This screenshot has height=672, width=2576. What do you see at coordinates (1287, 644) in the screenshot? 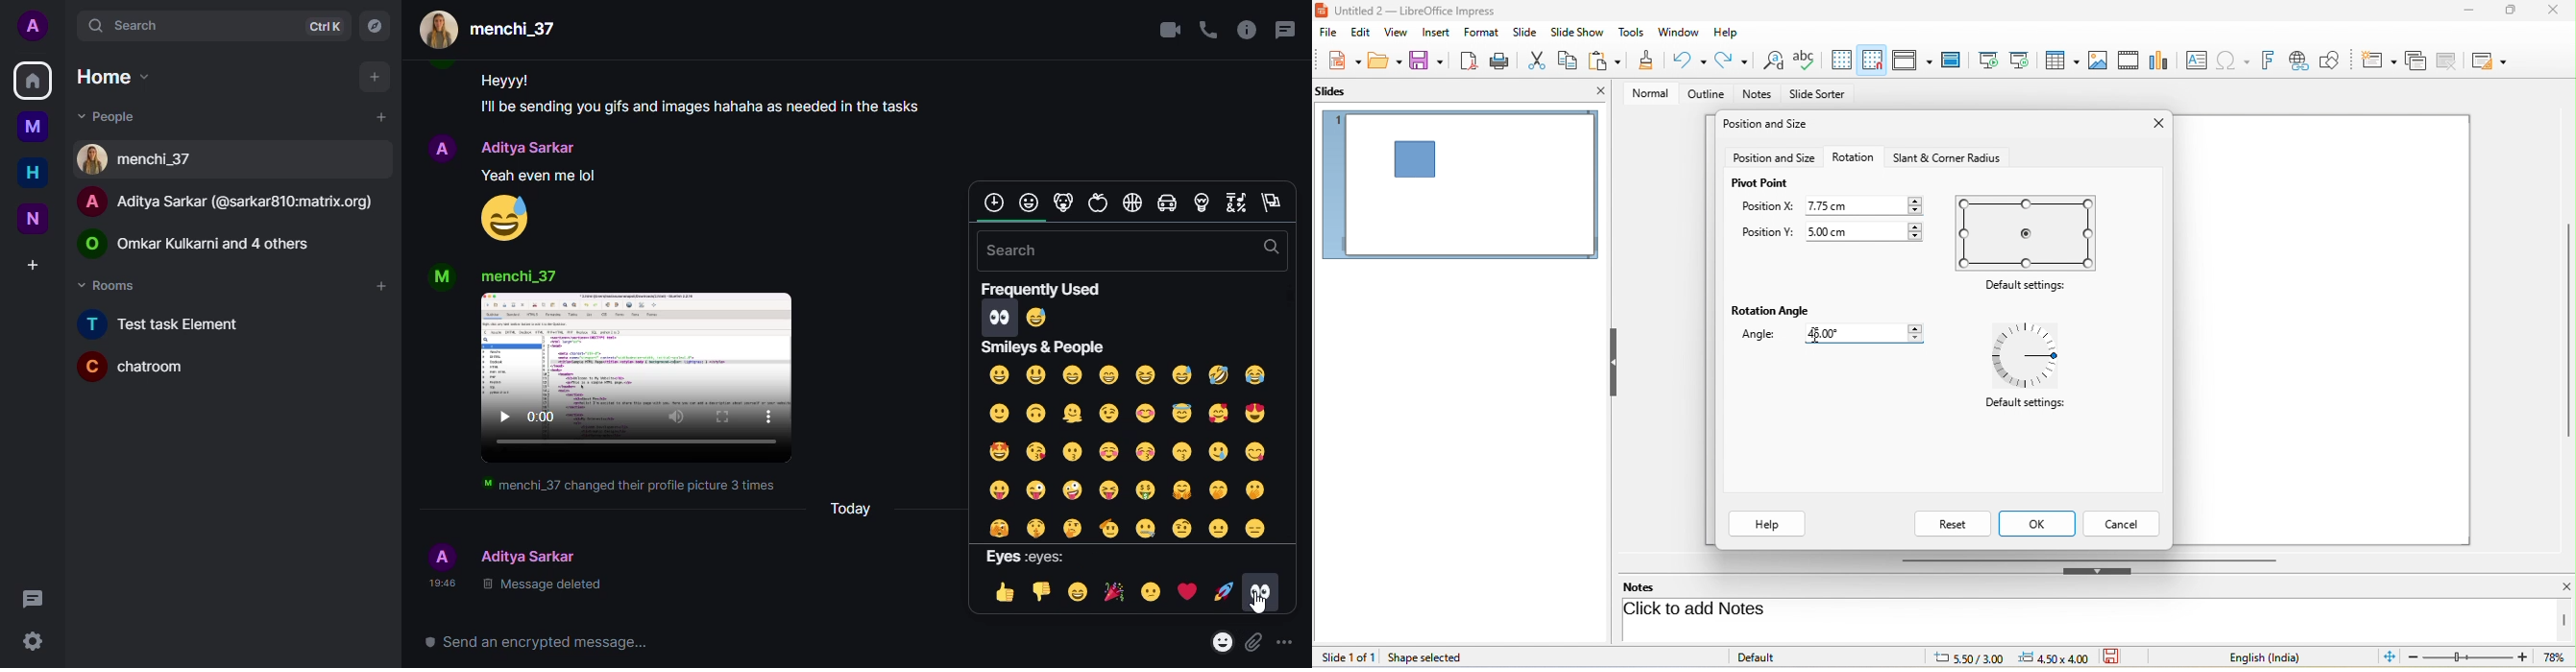
I see `more` at bounding box center [1287, 644].